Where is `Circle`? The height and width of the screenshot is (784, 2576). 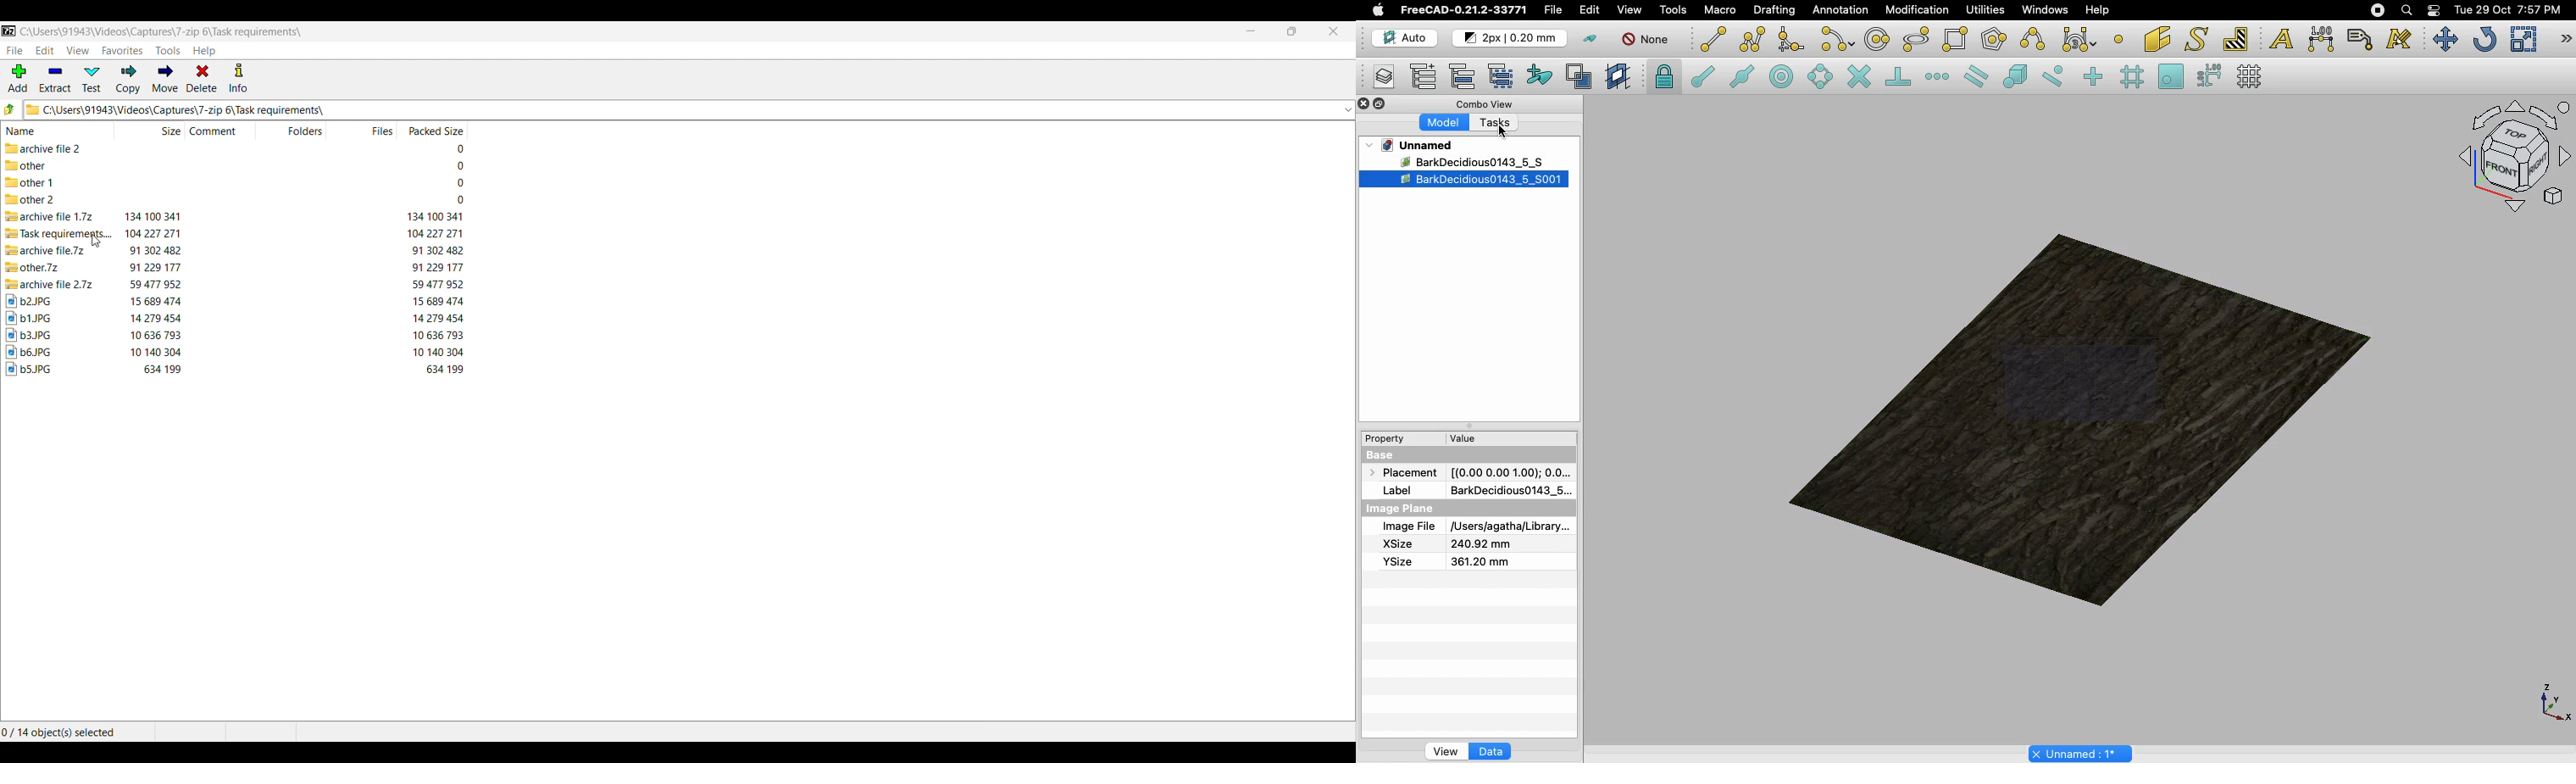 Circle is located at coordinates (1878, 42).